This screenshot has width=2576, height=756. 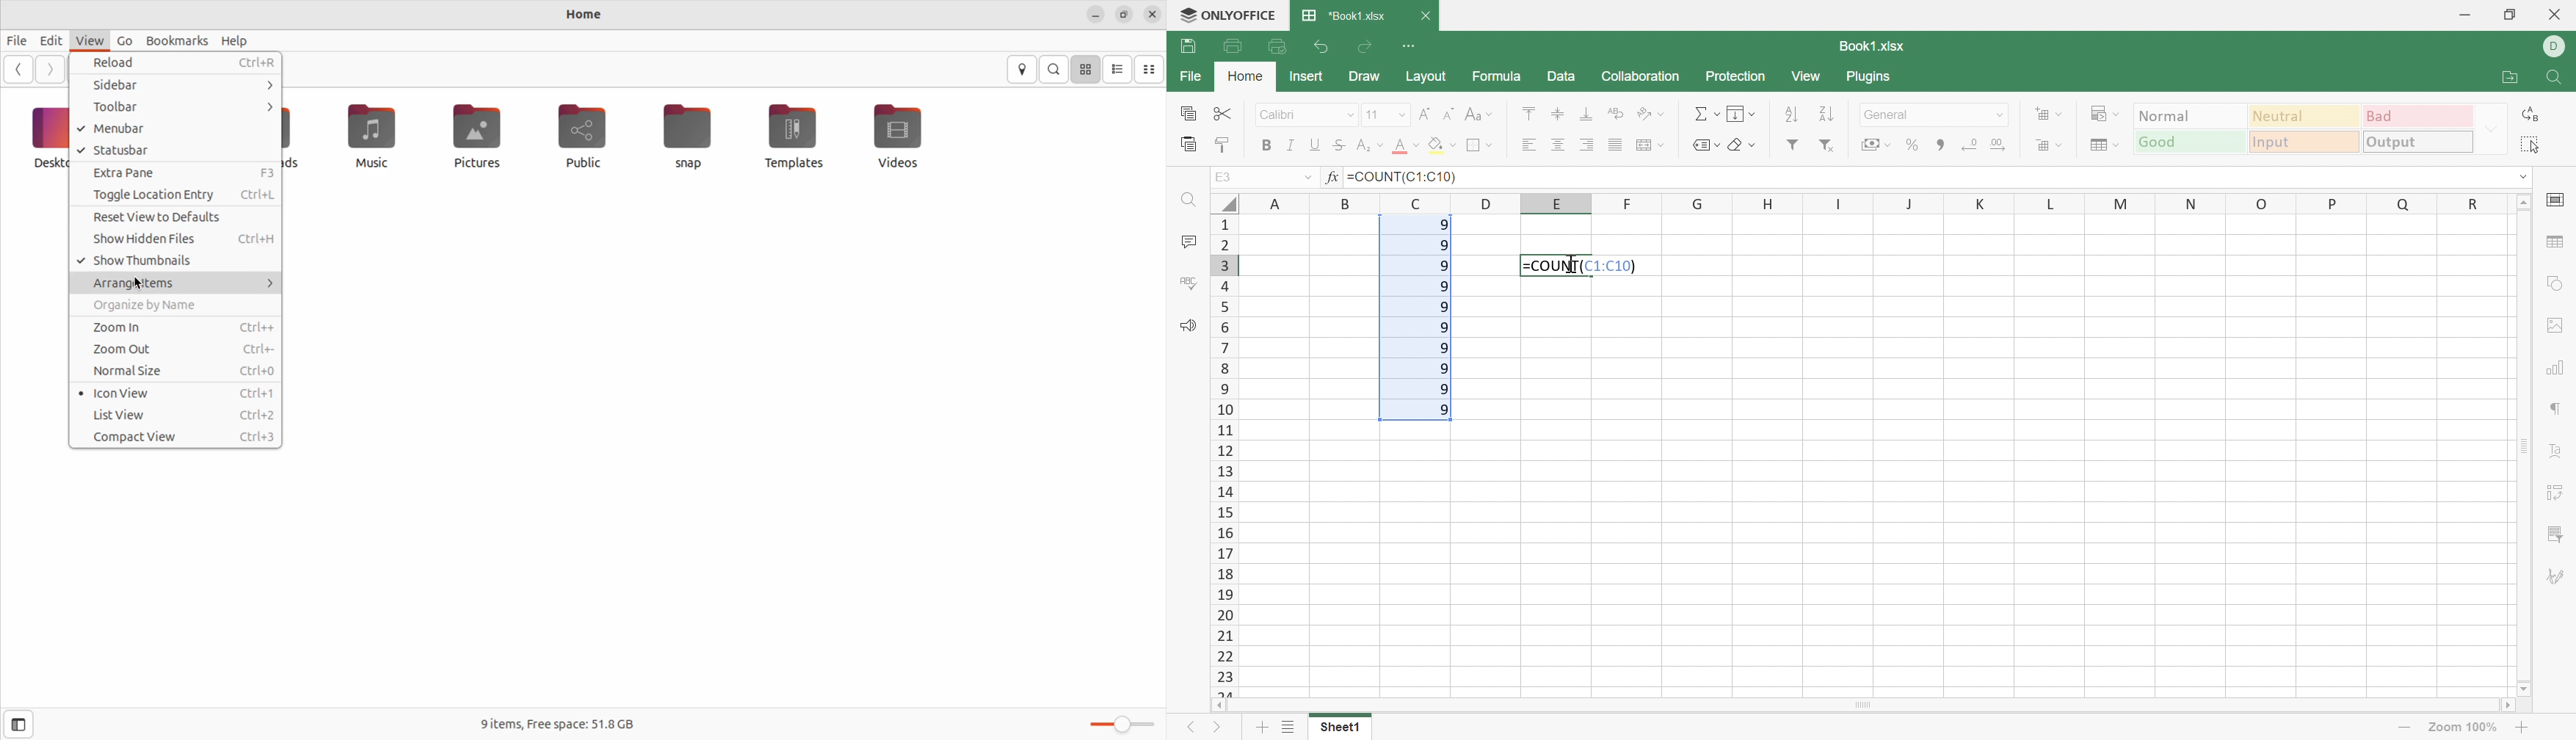 What do you see at coordinates (176, 262) in the screenshot?
I see `show thumb nails` at bounding box center [176, 262].